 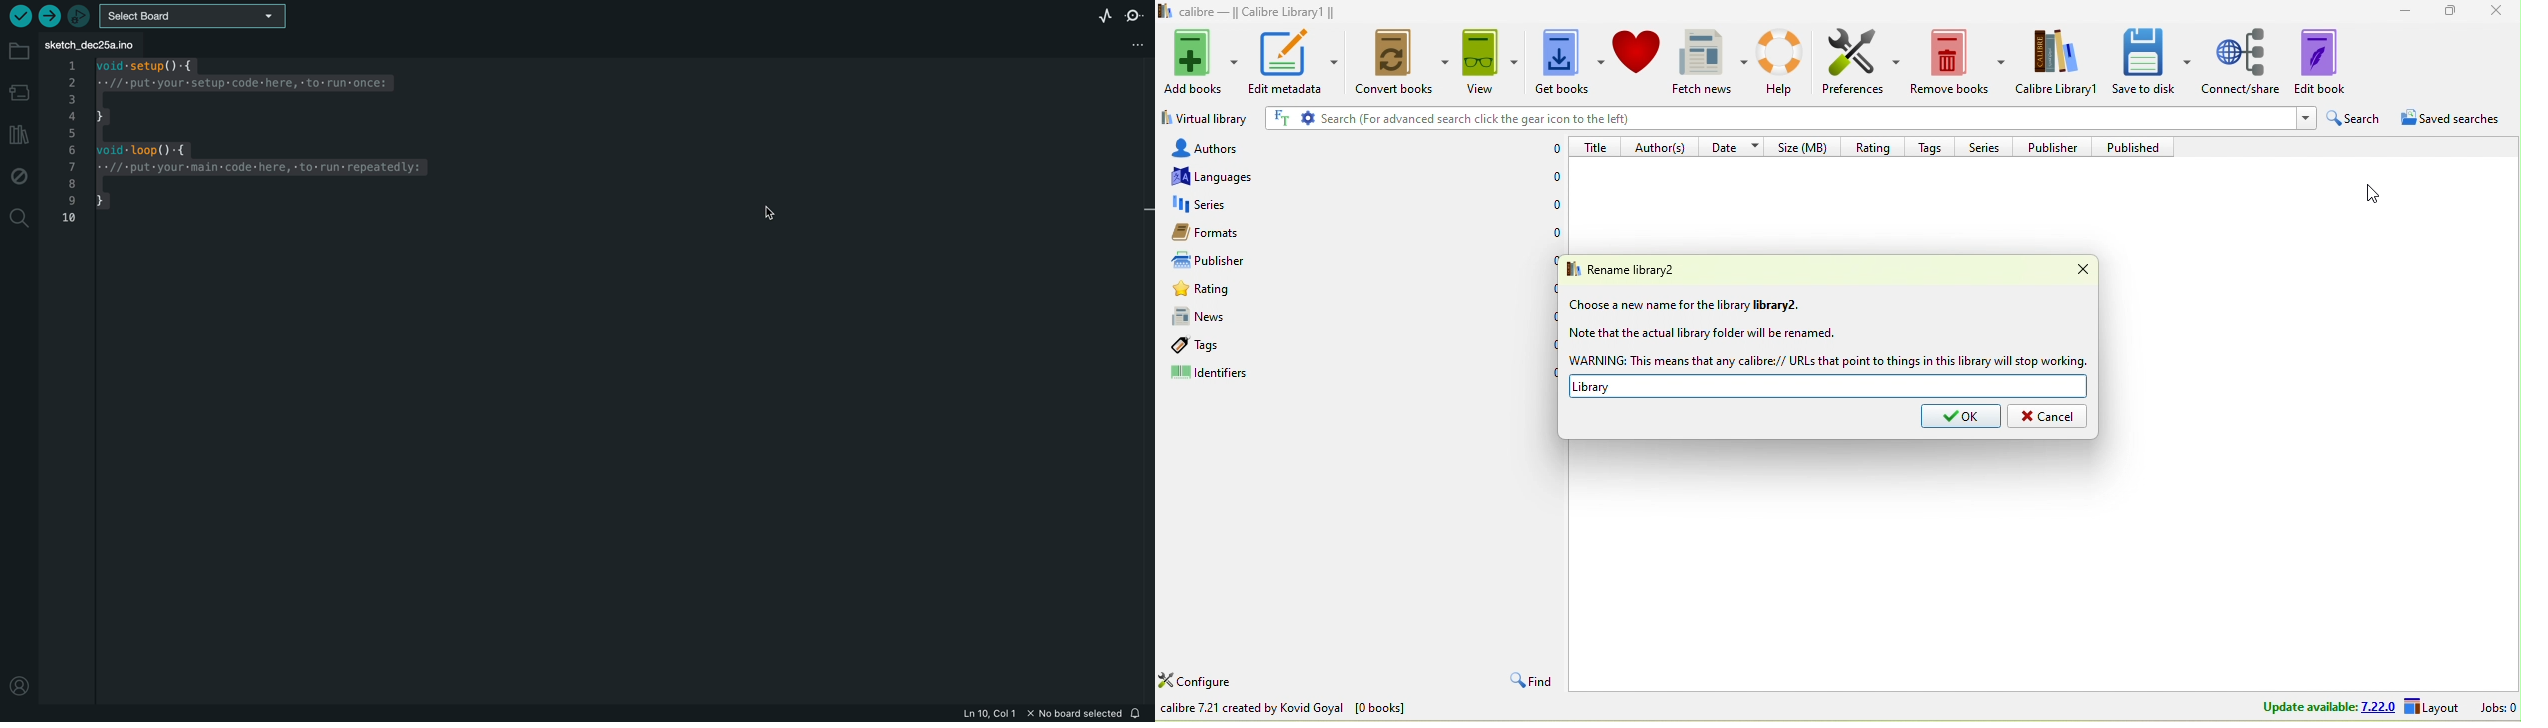 What do you see at coordinates (1230, 375) in the screenshot?
I see `identifiers` at bounding box center [1230, 375].